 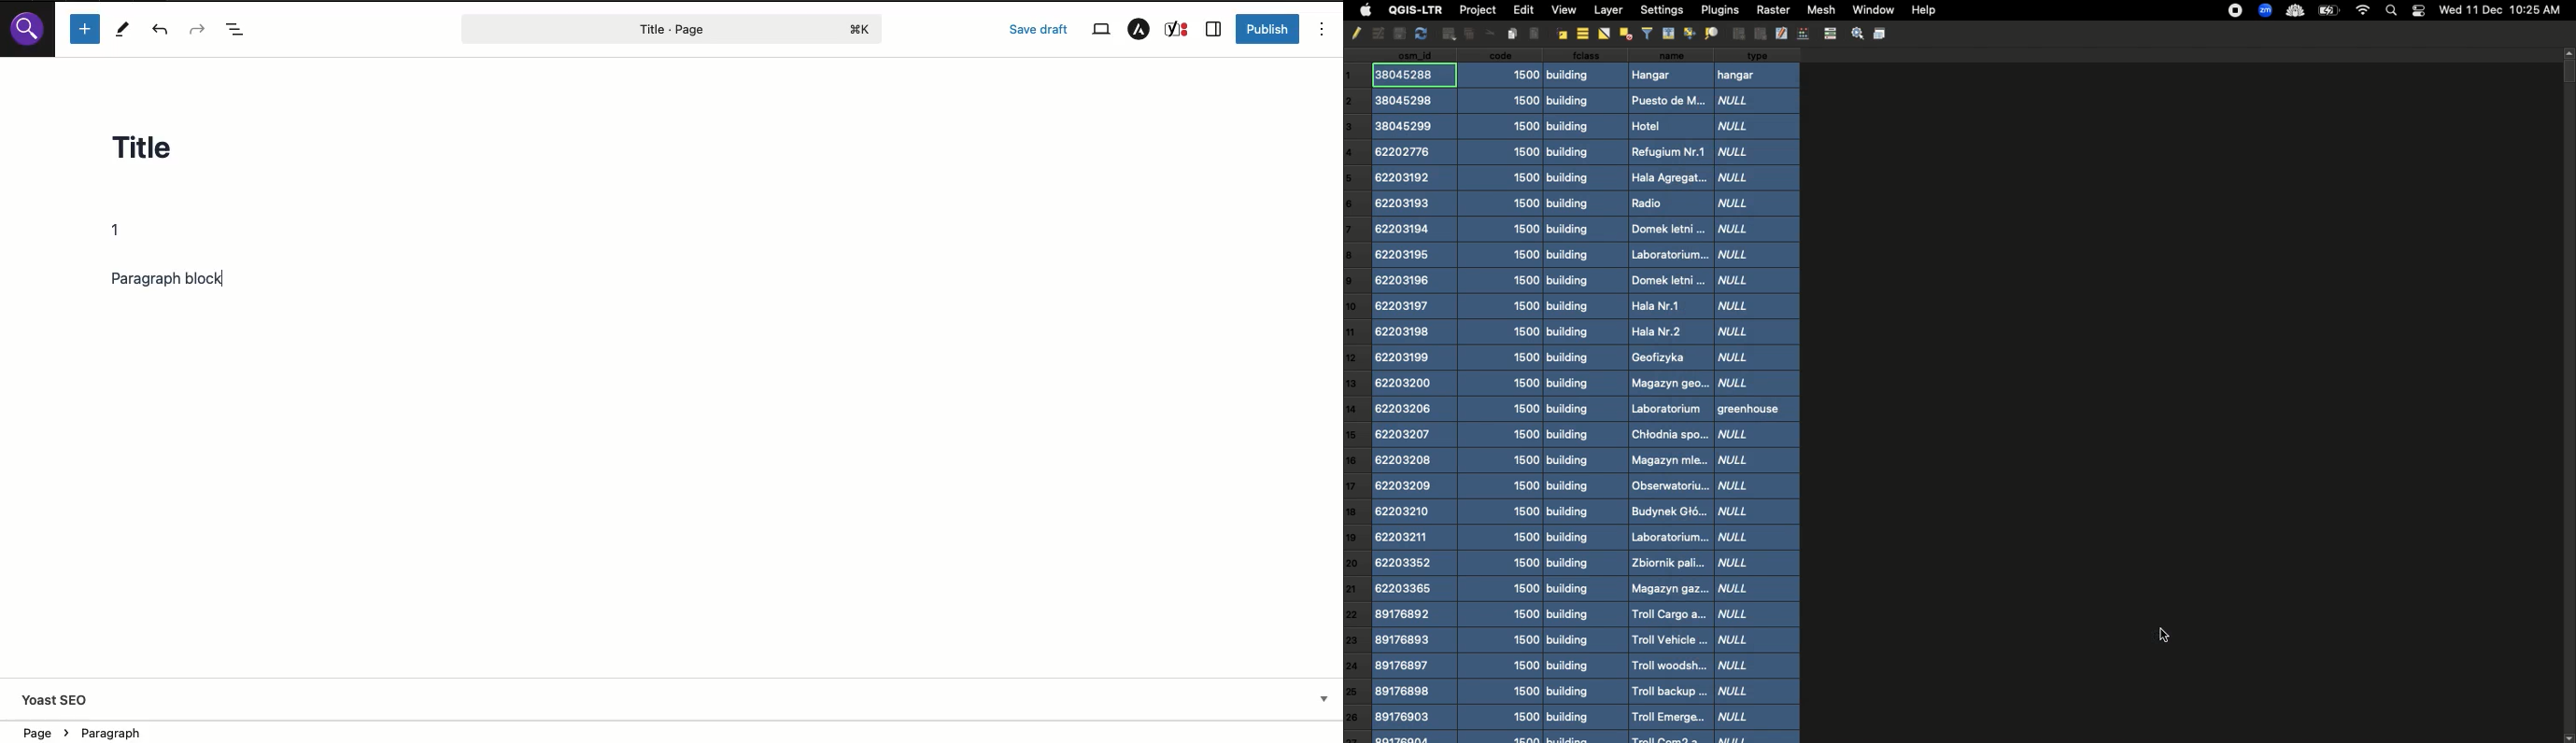 I want to click on Redo, so click(x=196, y=28).